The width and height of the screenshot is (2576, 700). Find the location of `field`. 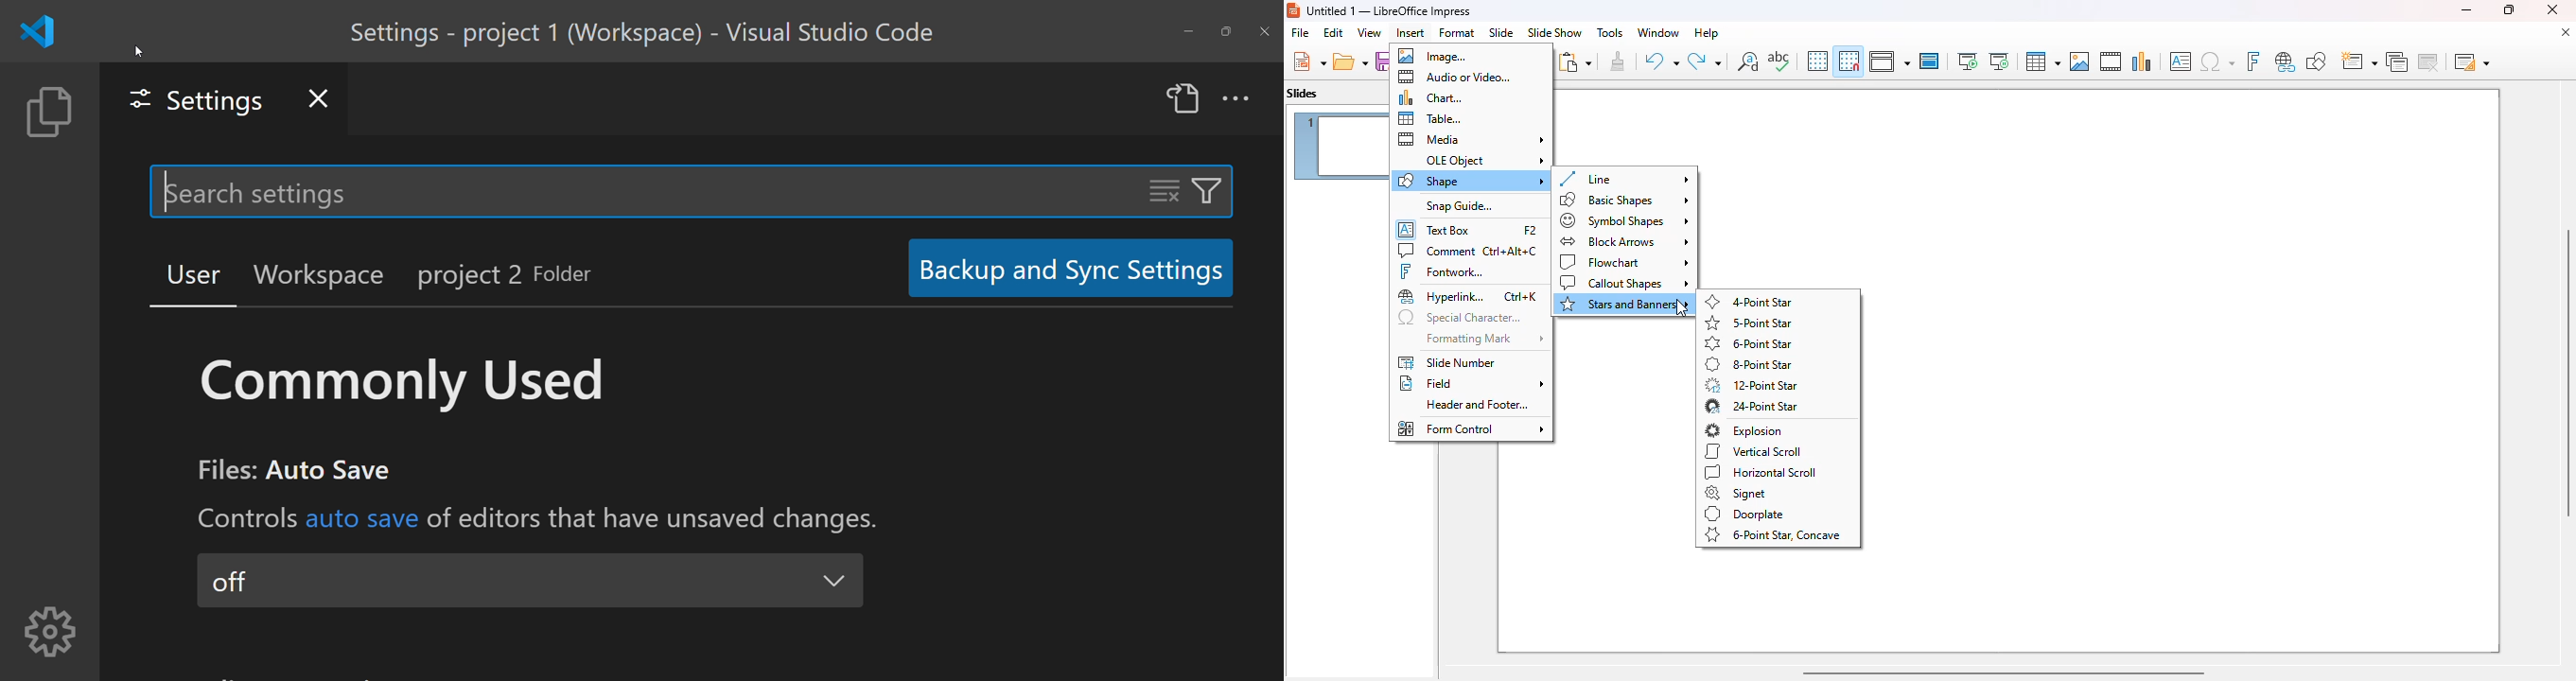

field is located at coordinates (1472, 384).